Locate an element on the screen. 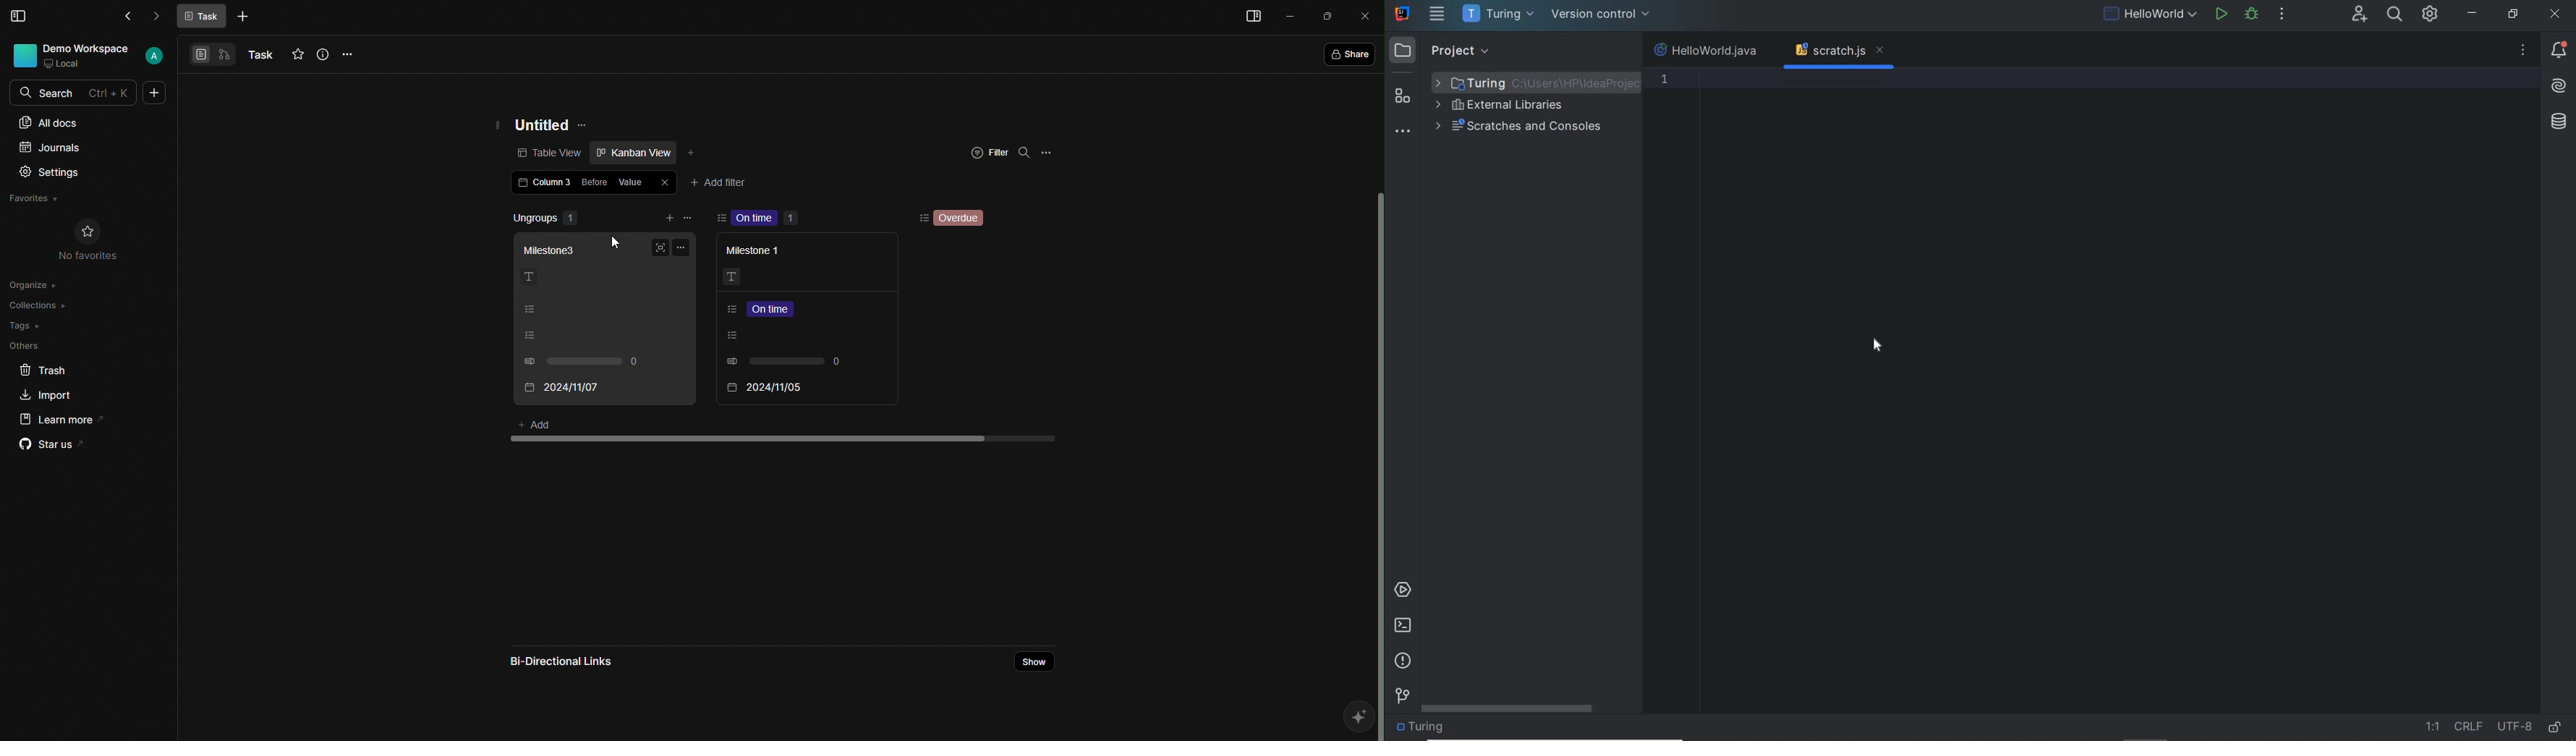 The width and height of the screenshot is (2576, 756). IDE and Project settings is located at coordinates (2431, 16).